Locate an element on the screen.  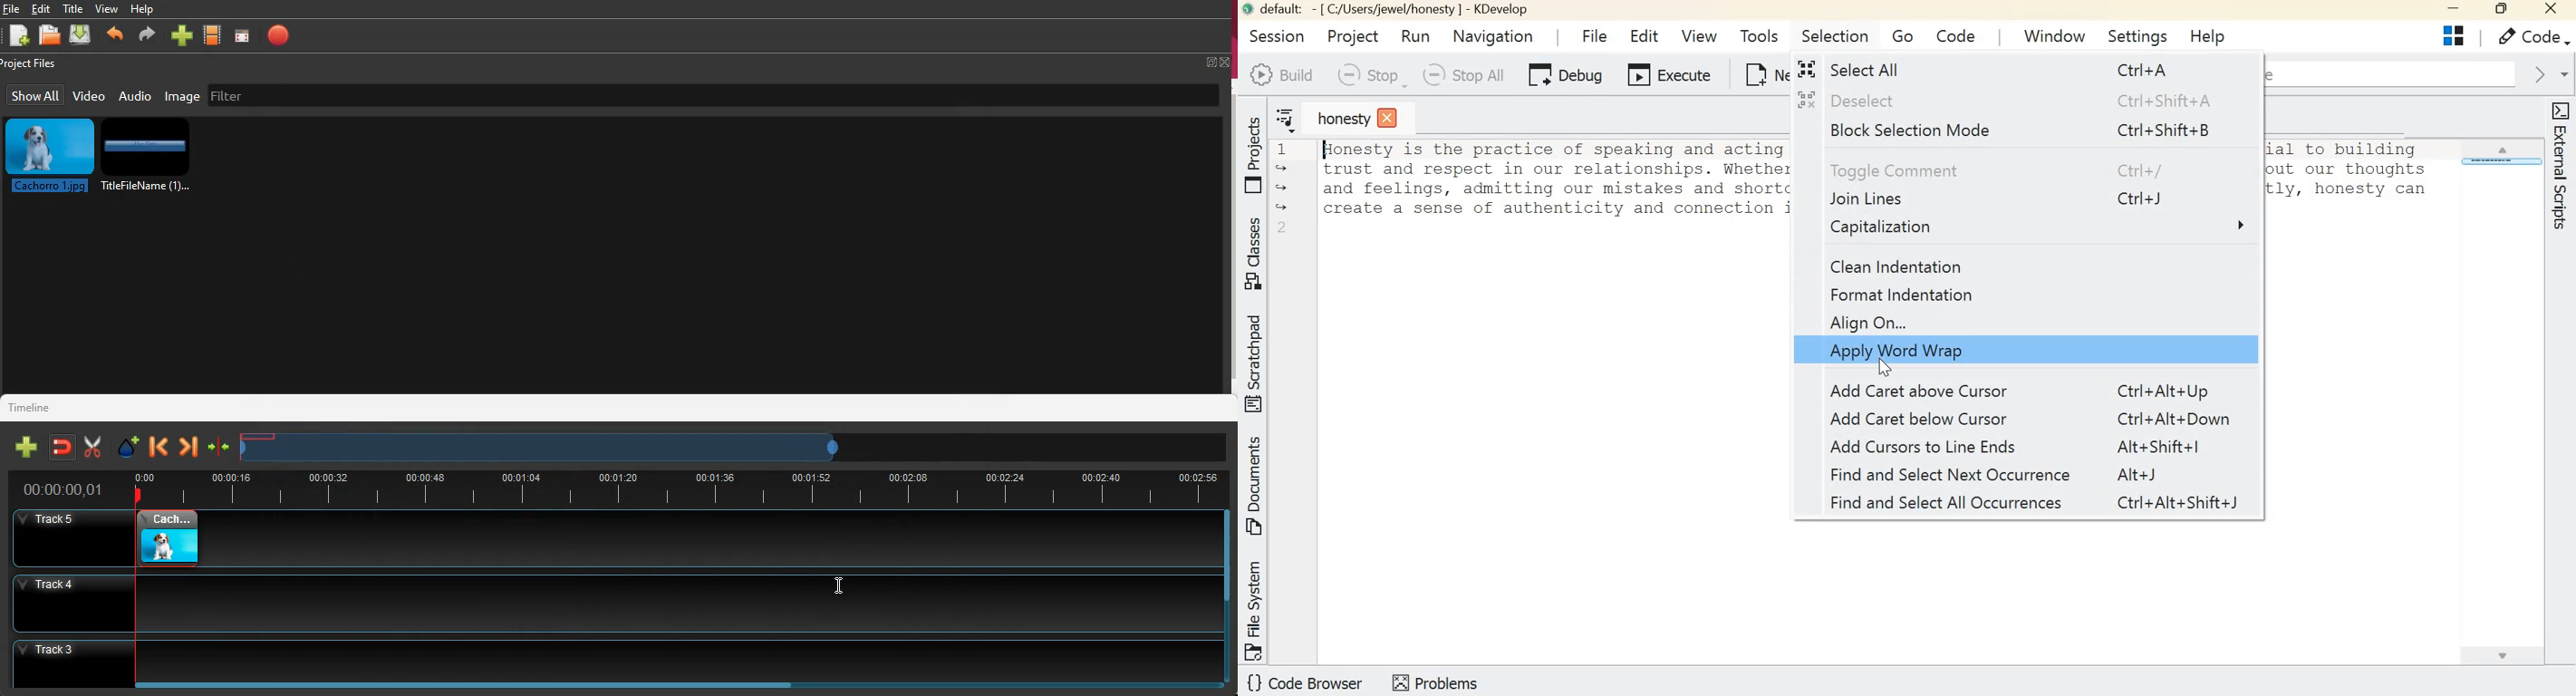
track is located at coordinates (611, 602).